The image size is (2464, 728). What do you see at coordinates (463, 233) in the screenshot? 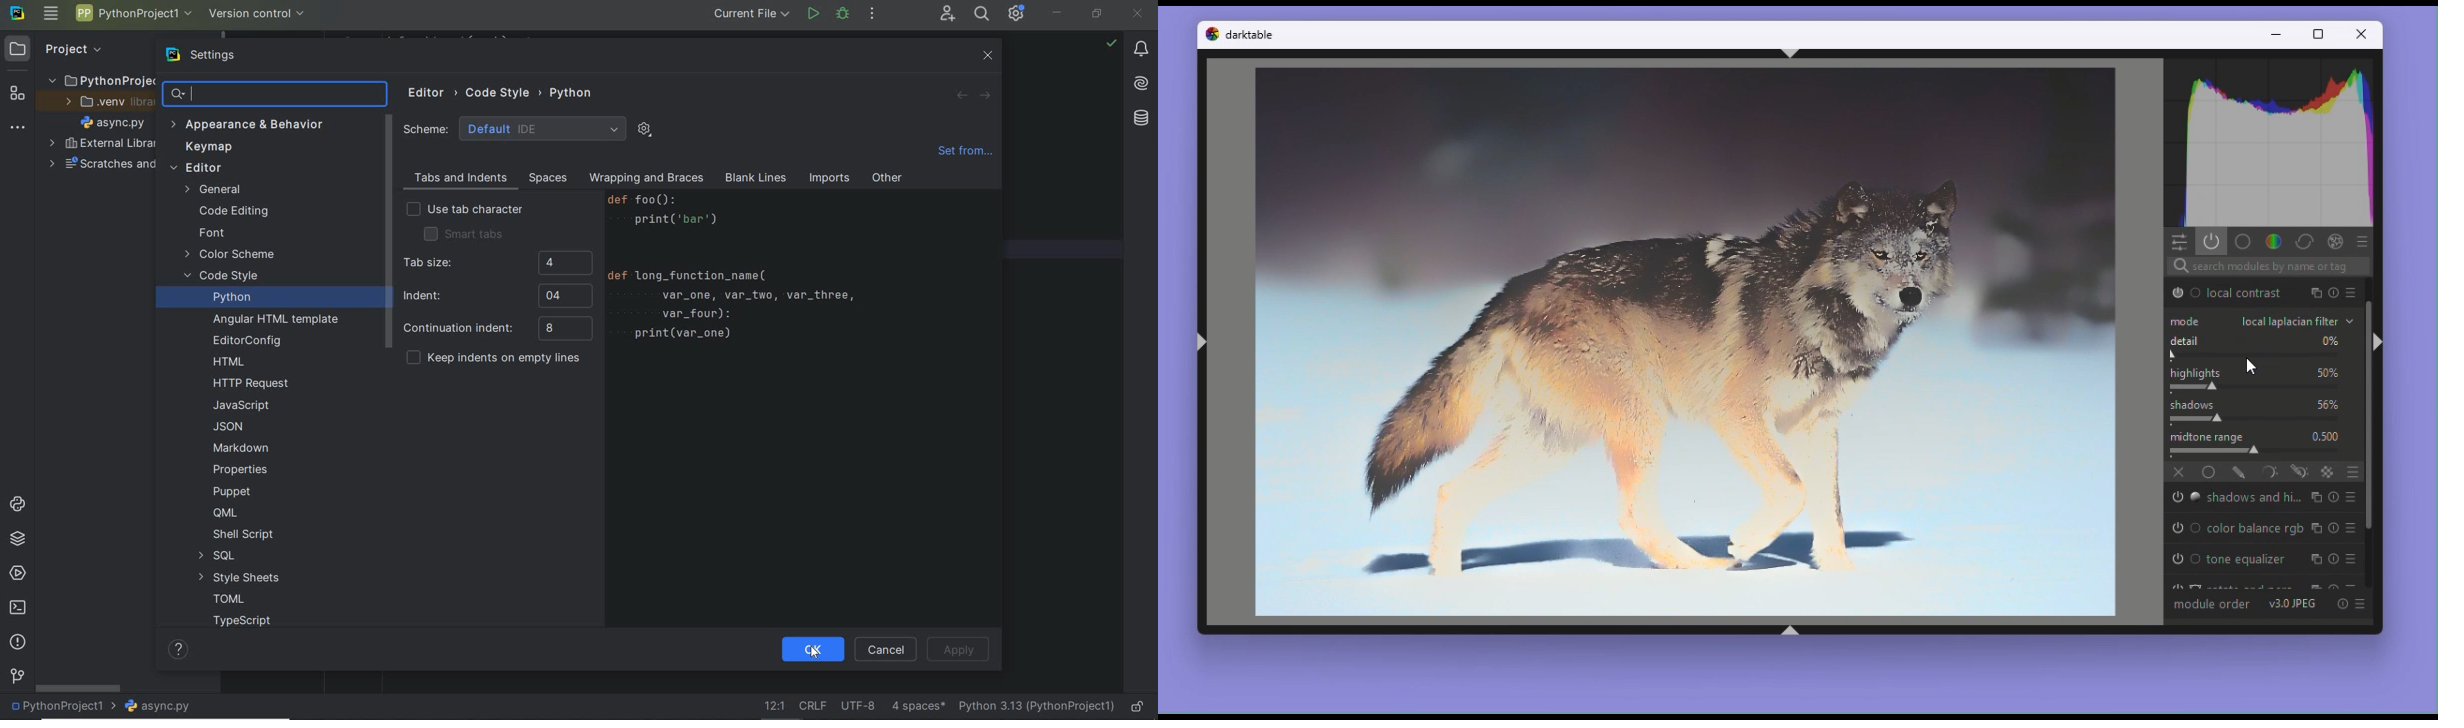
I see `smart tabs` at bounding box center [463, 233].